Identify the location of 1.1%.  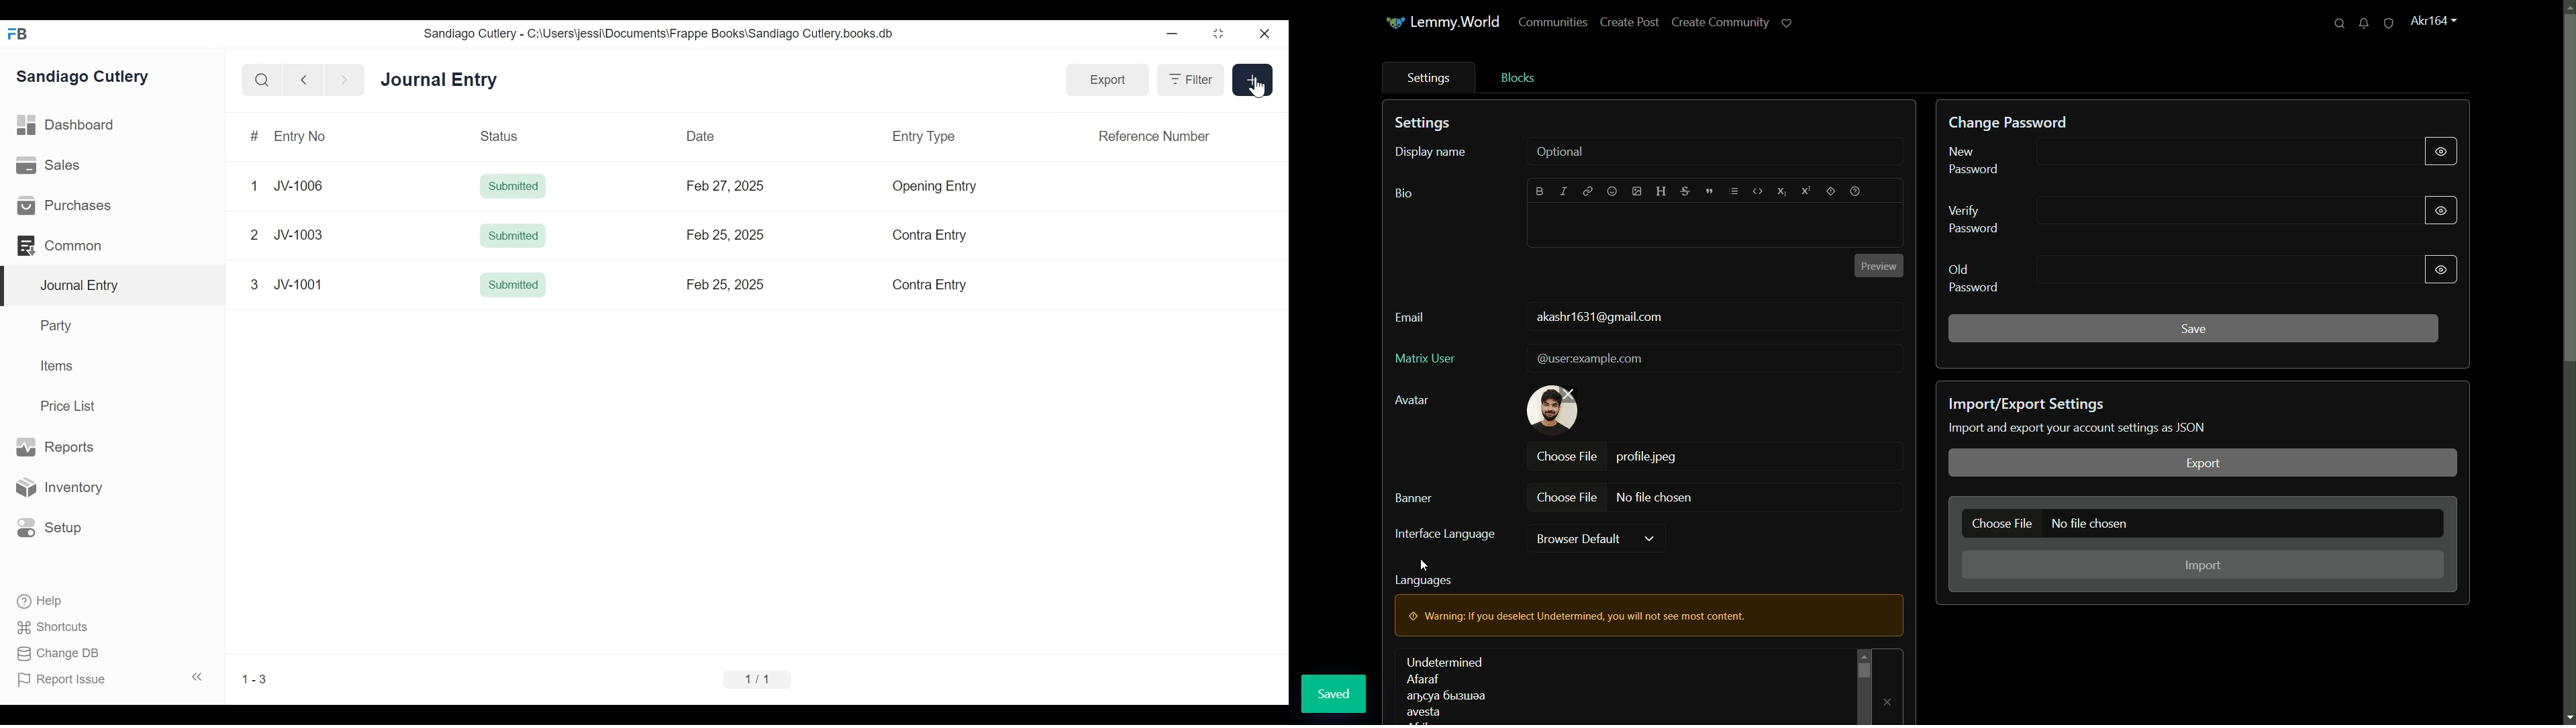
(257, 676).